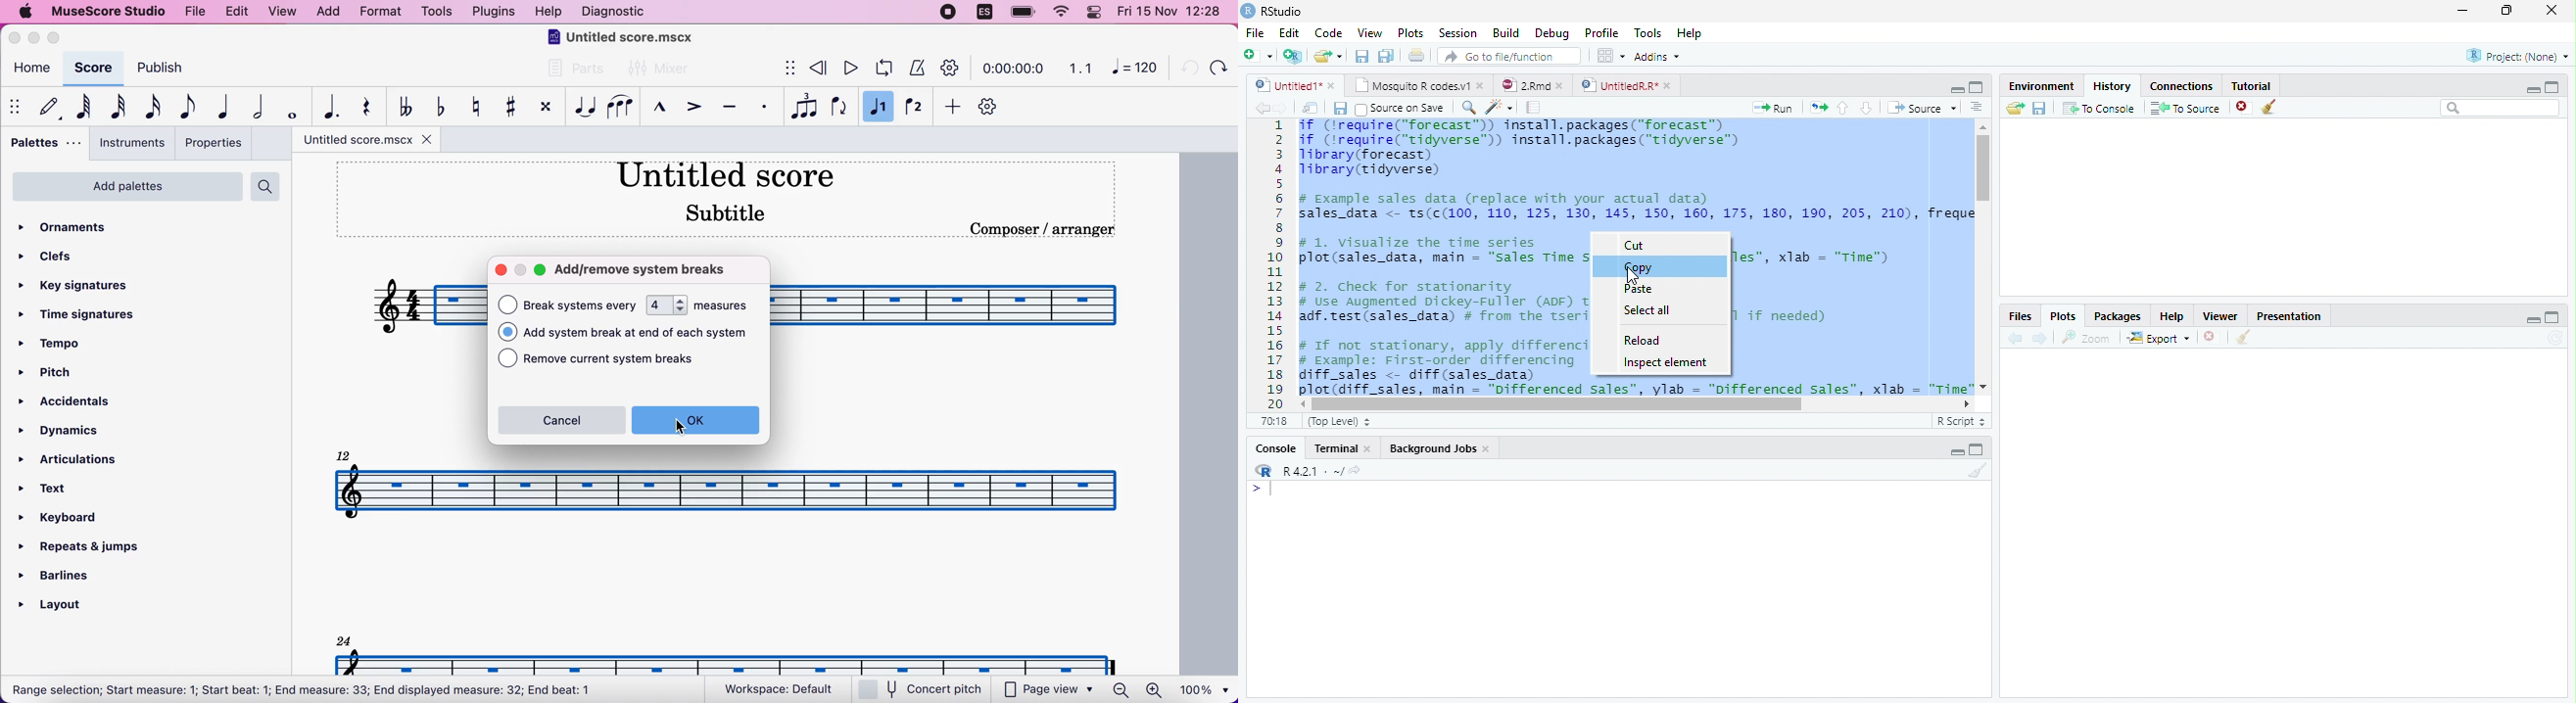 This screenshot has height=728, width=2576. What do you see at coordinates (1330, 32) in the screenshot?
I see `Code` at bounding box center [1330, 32].